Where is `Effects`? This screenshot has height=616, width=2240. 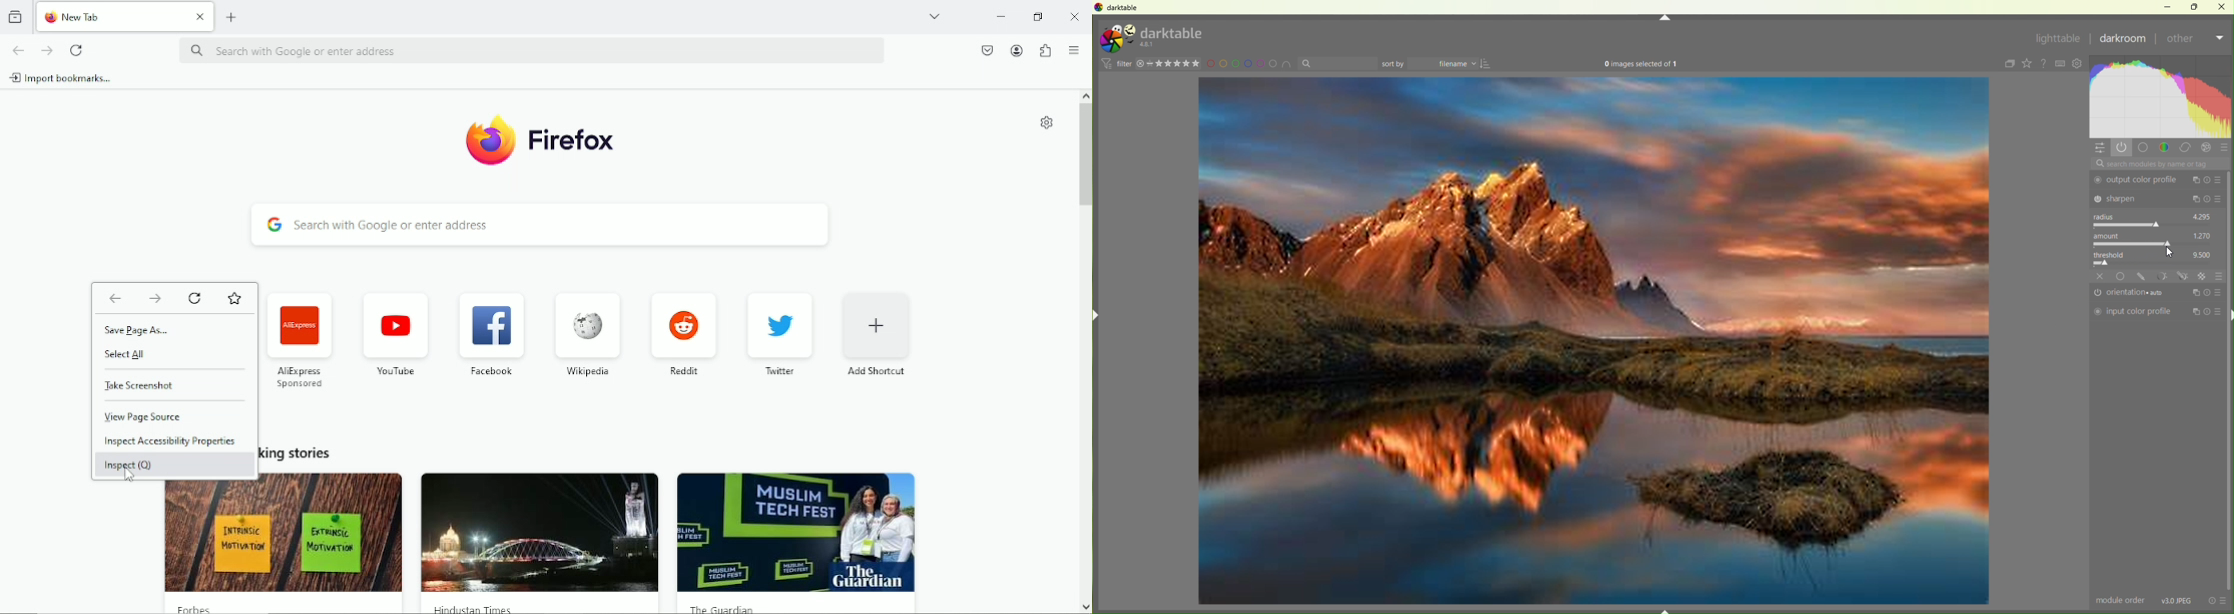 Effects is located at coordinates (2208, 148).